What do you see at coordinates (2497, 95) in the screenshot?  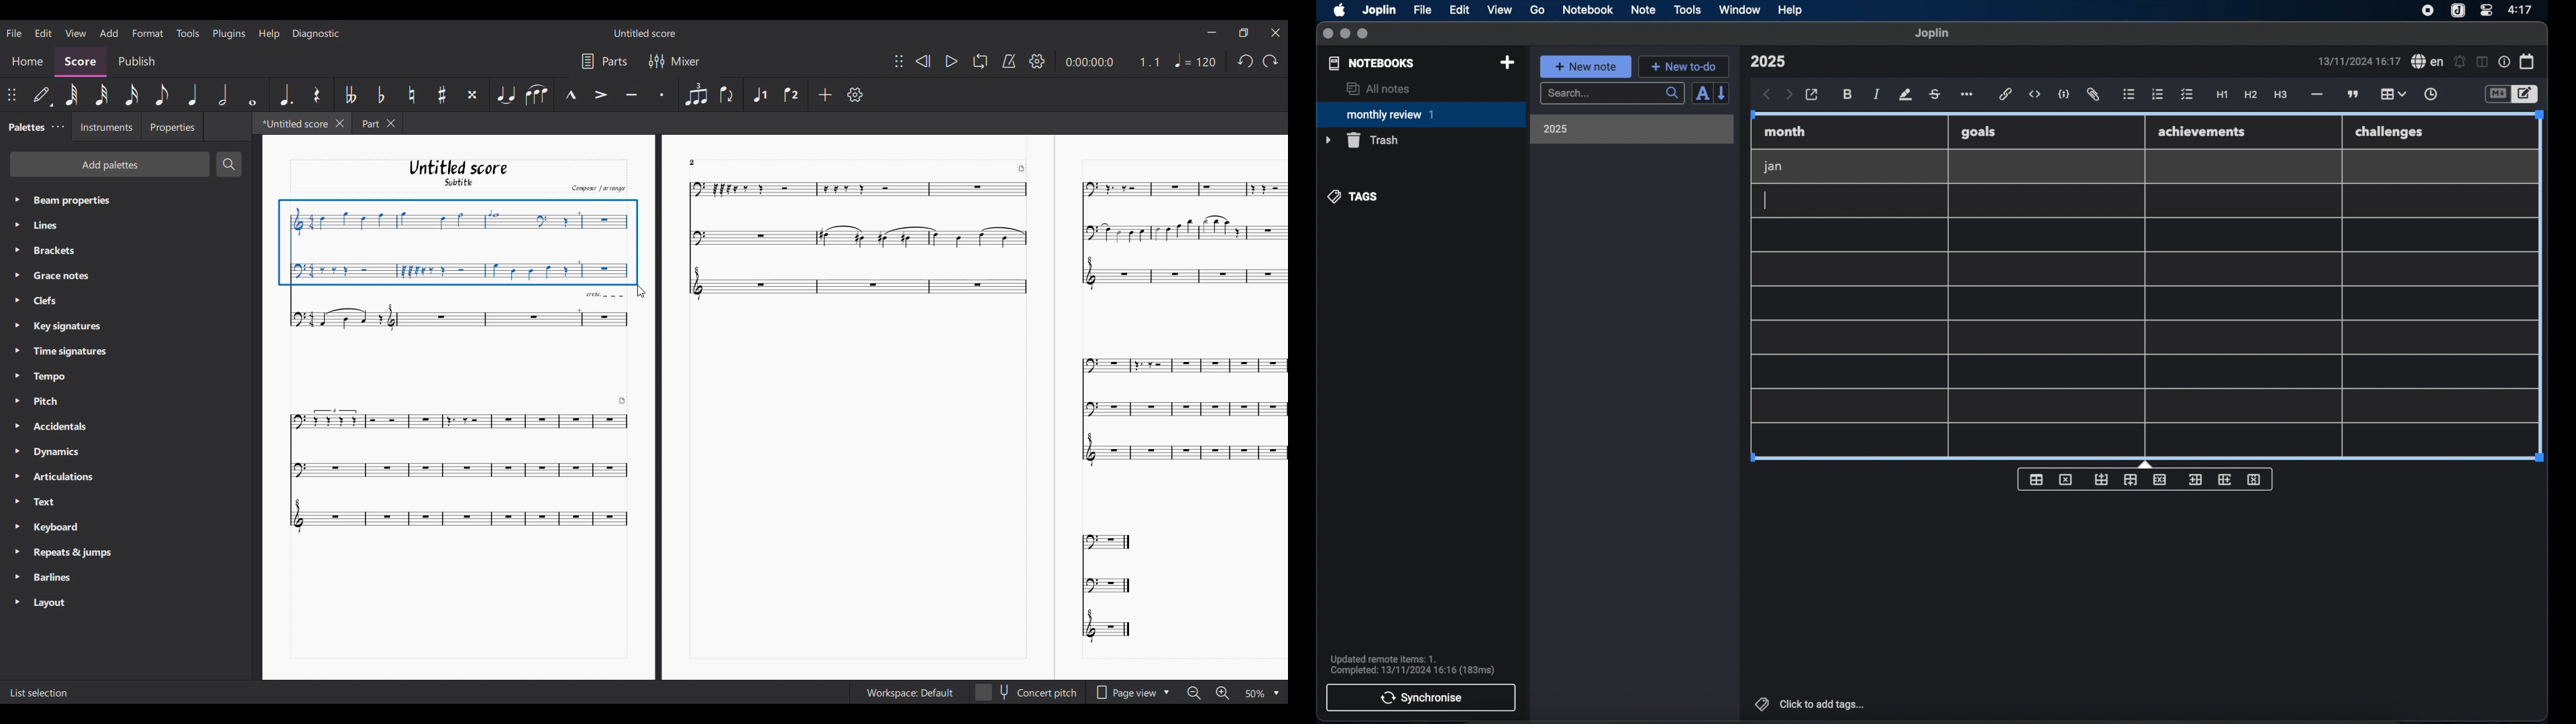 I see `toggle editor` at bounding box center [2497, 95].